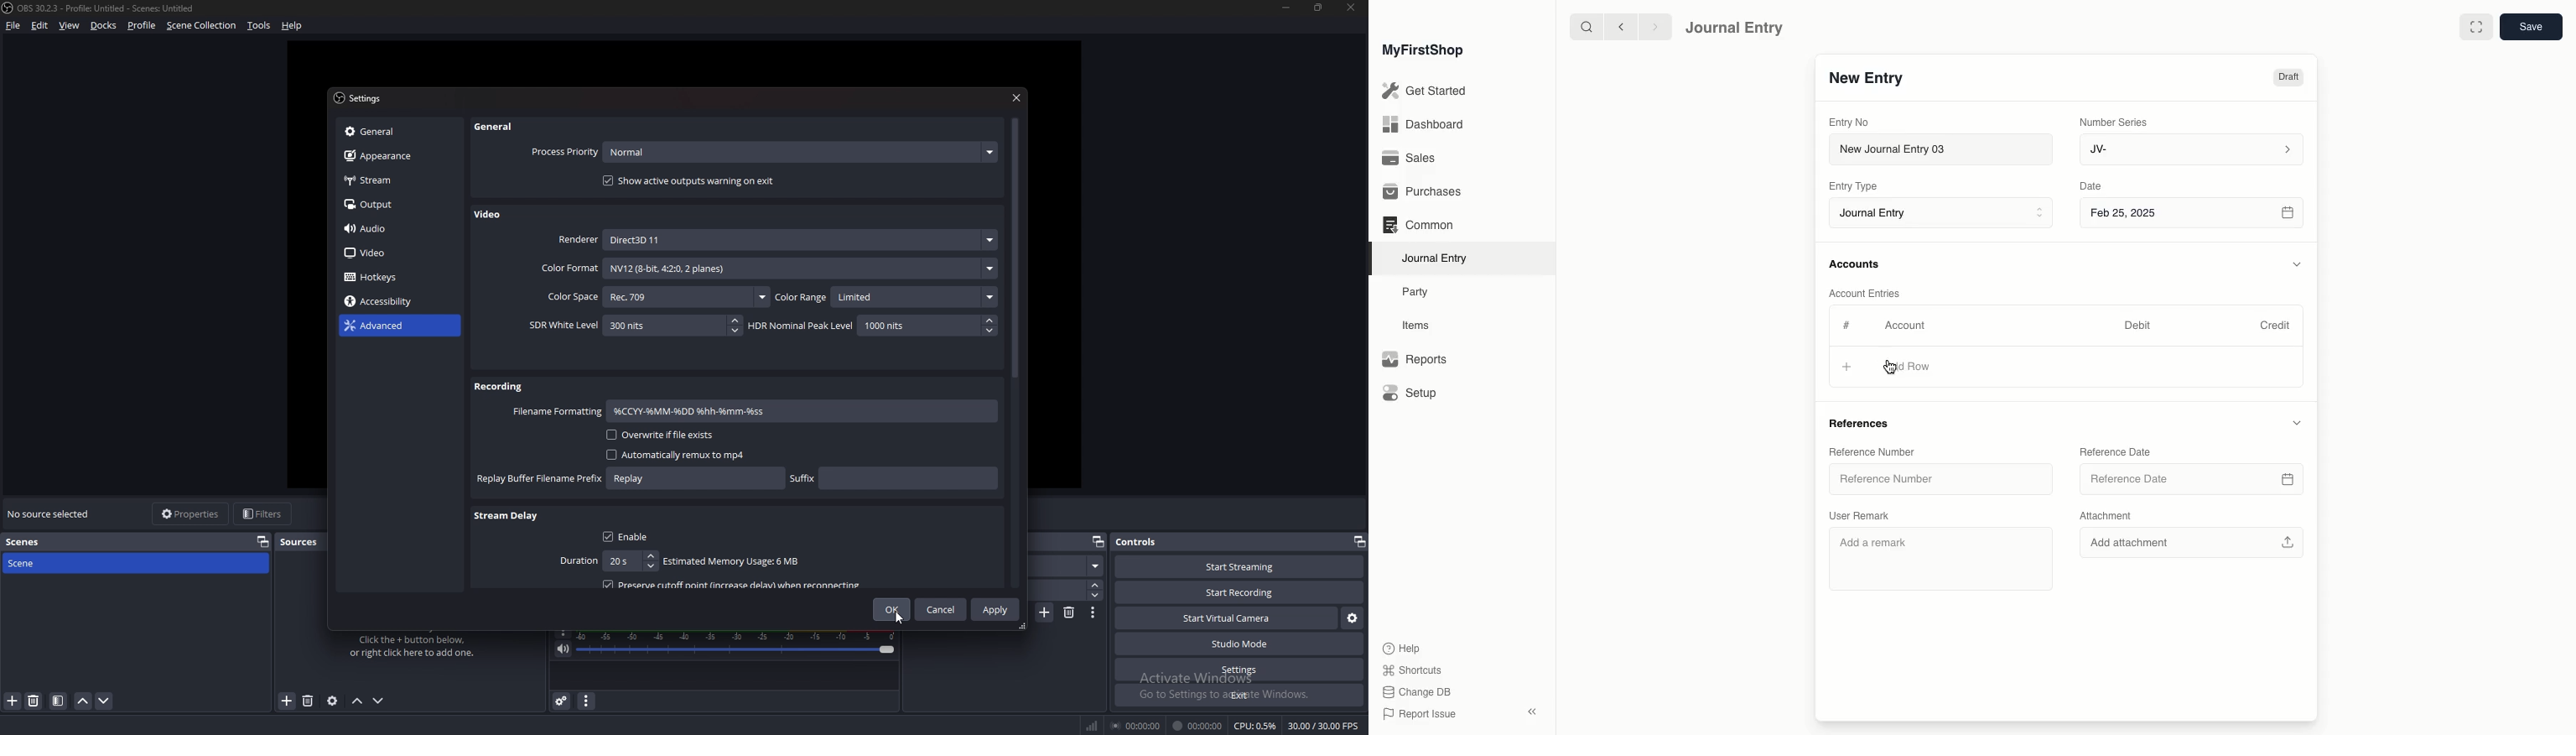  What do you see at coordinates (777, 239) in the screenshot?
I see `Renderer` at bounding box center [777, 239].